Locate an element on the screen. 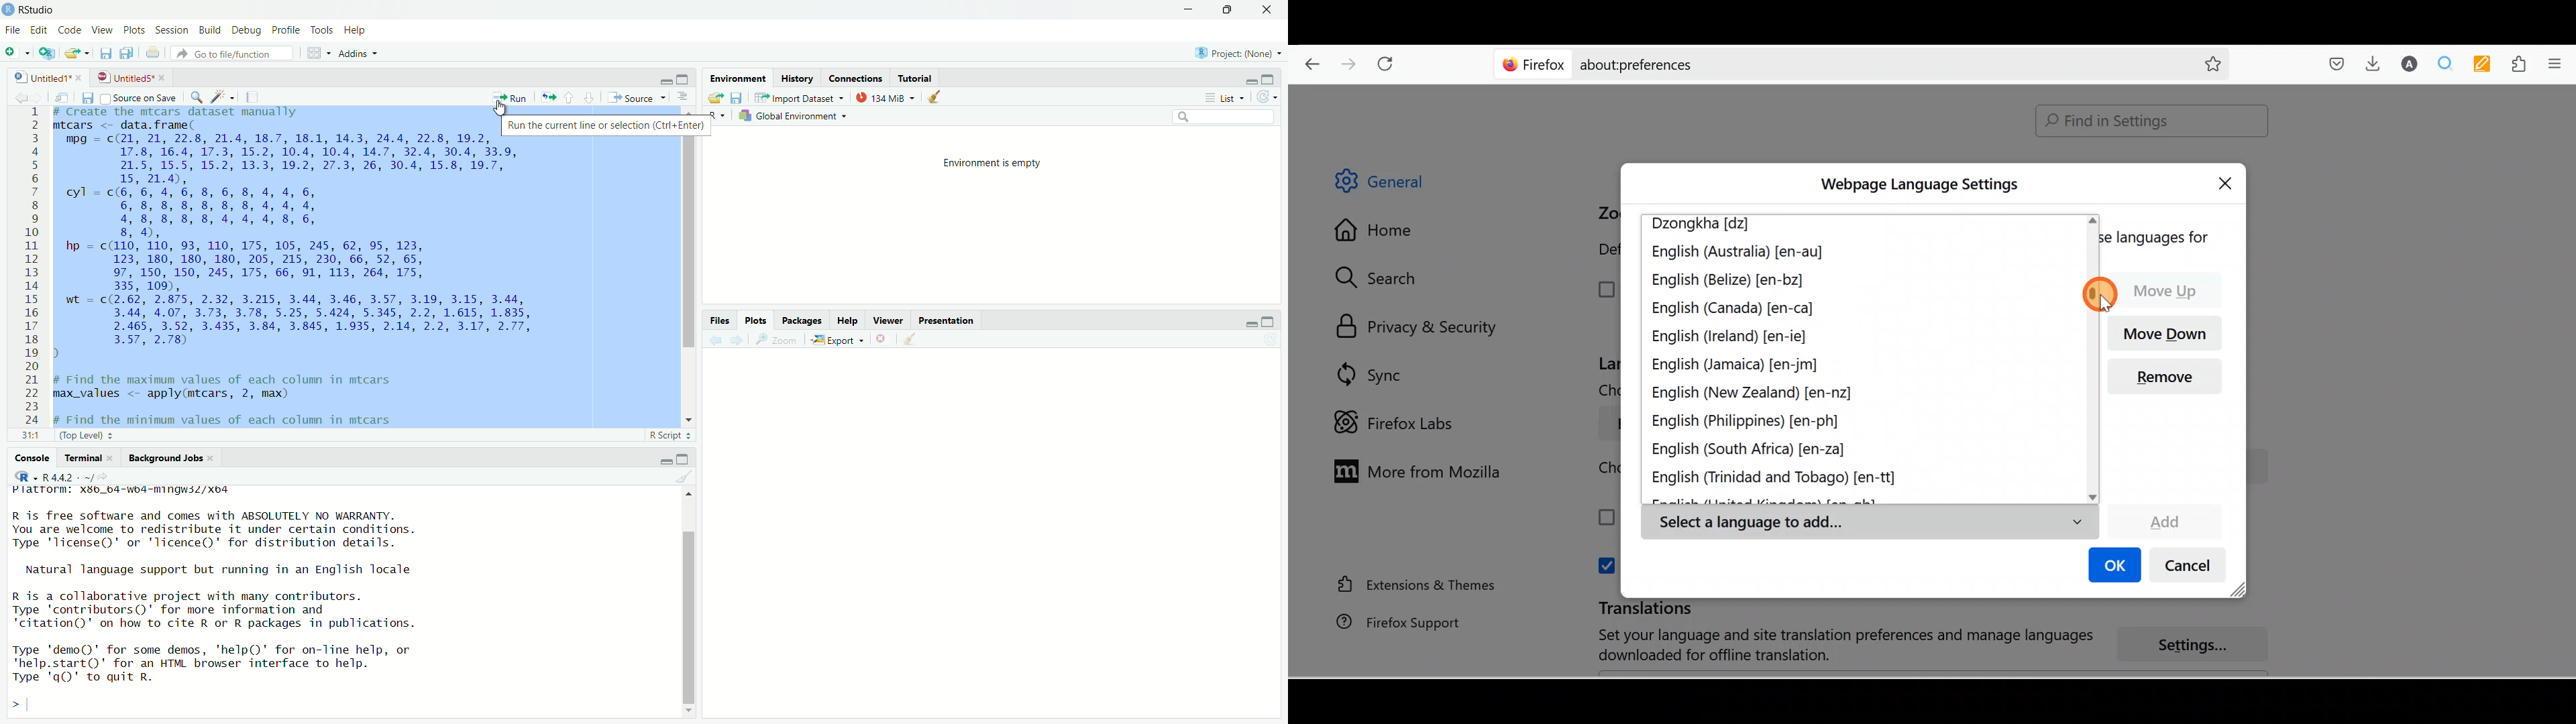 This screenshot has height=728, width=2576. R Script  is located at coordinates (667, 434).